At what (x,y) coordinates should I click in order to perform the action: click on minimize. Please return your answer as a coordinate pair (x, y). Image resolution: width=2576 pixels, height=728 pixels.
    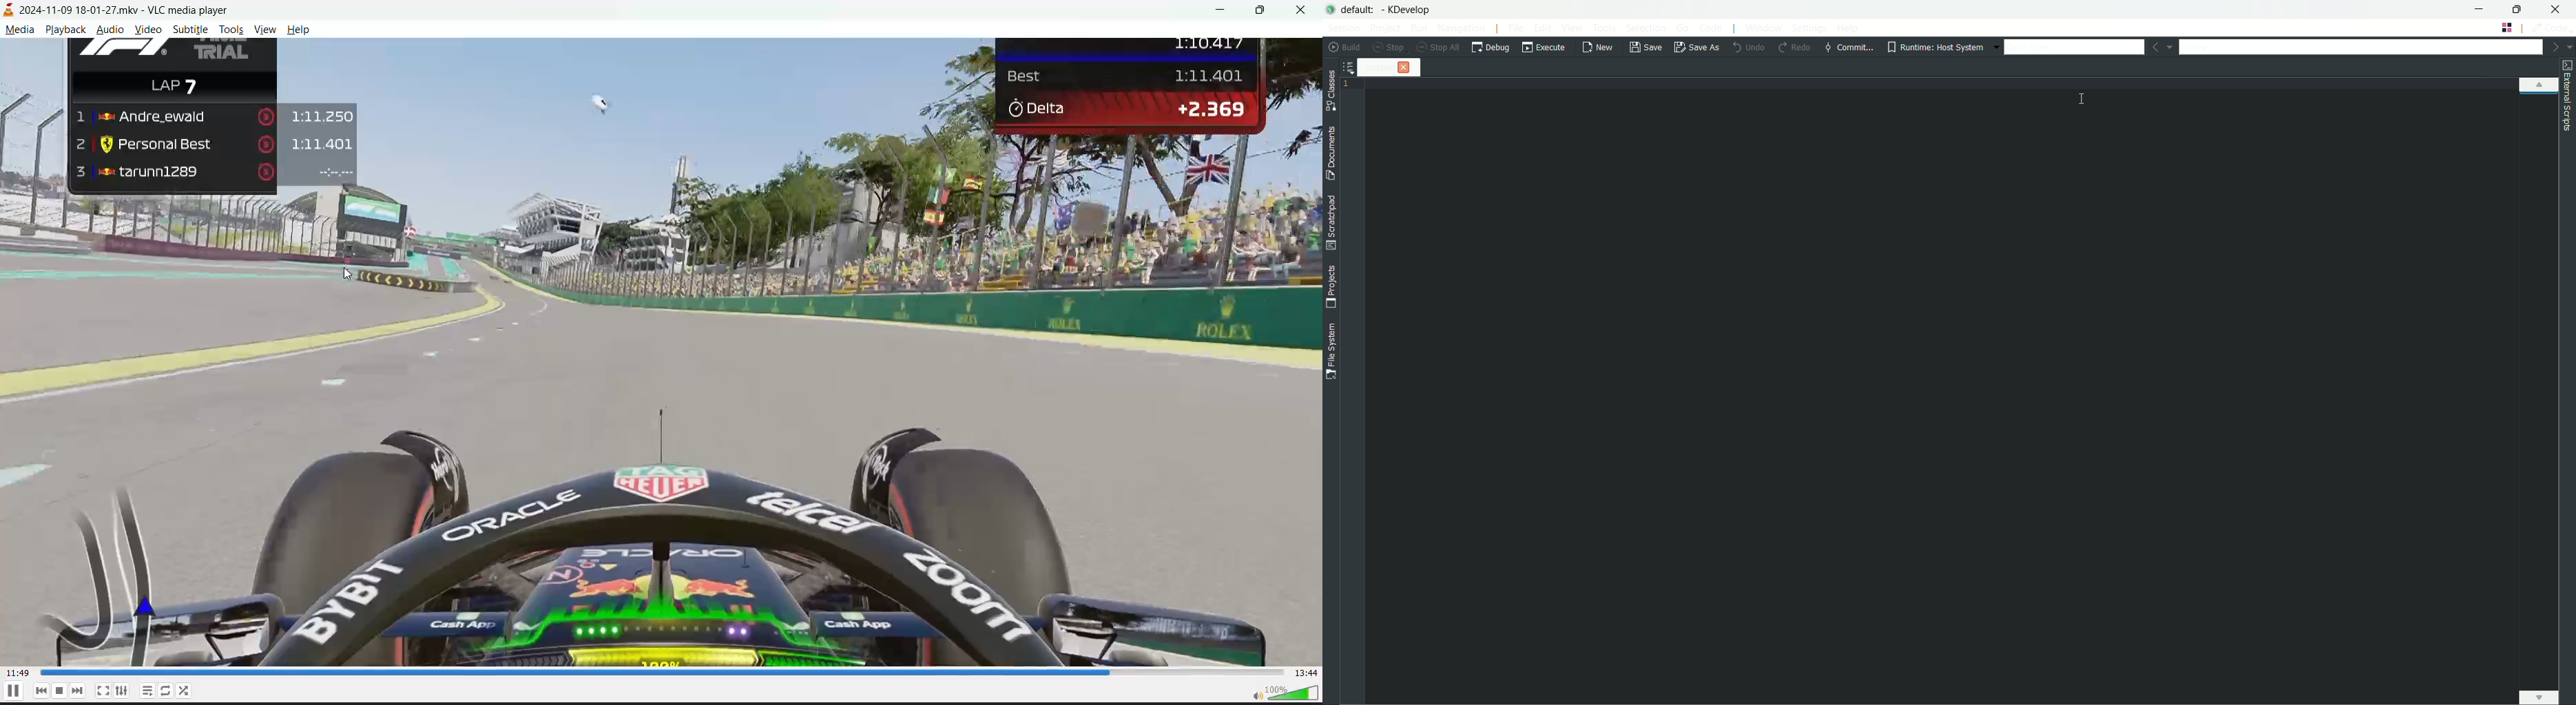
    Looking at the image, I should click on (1227, 12).